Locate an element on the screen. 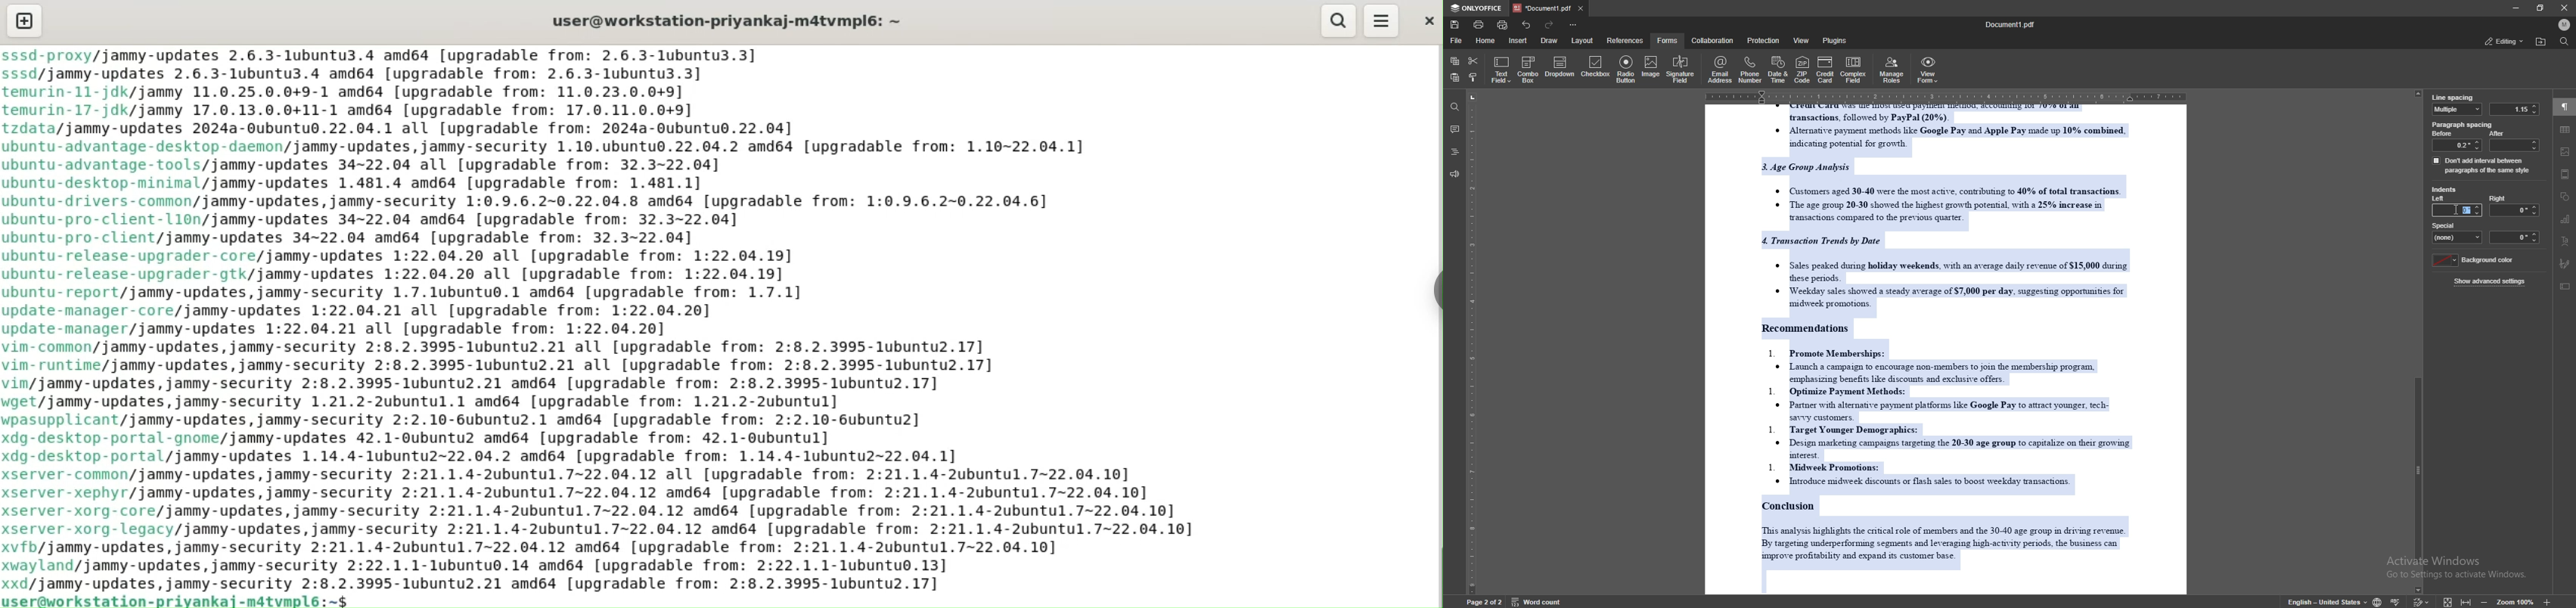  save is located at coordinates (1455, 25).